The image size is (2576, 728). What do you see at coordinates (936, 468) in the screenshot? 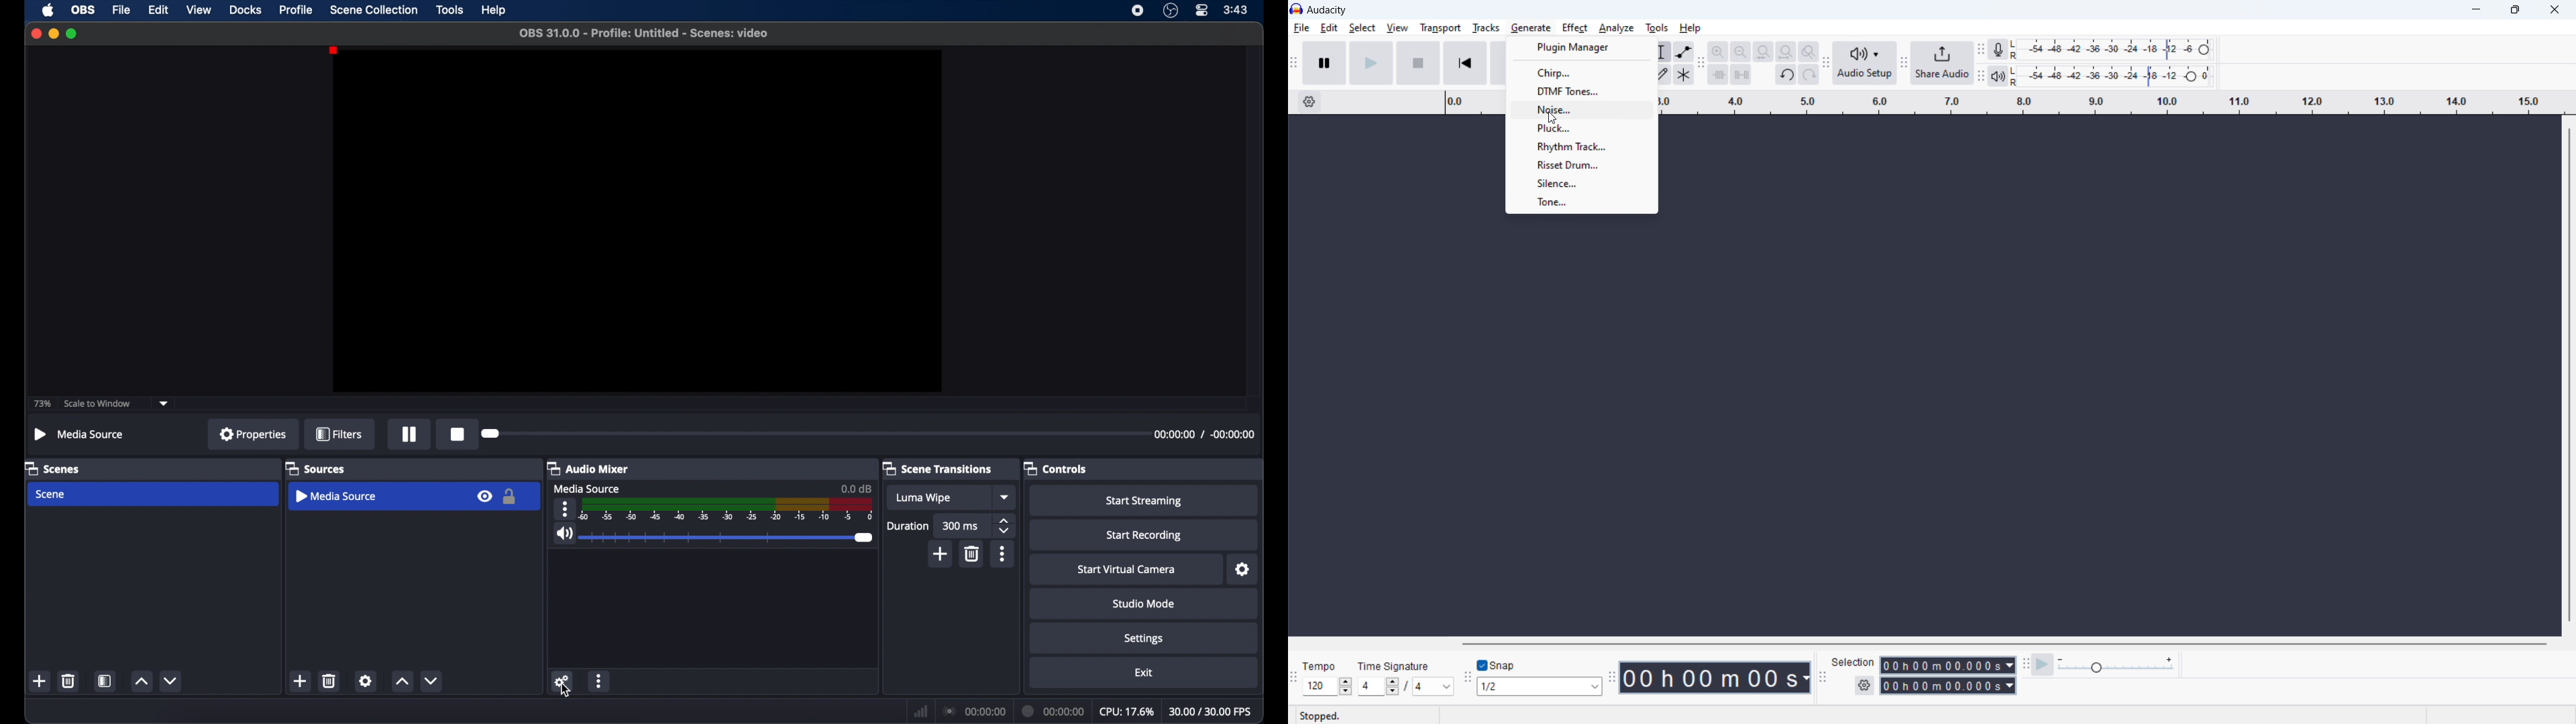
I see `scene transitions` at bounding box center [936, 468].